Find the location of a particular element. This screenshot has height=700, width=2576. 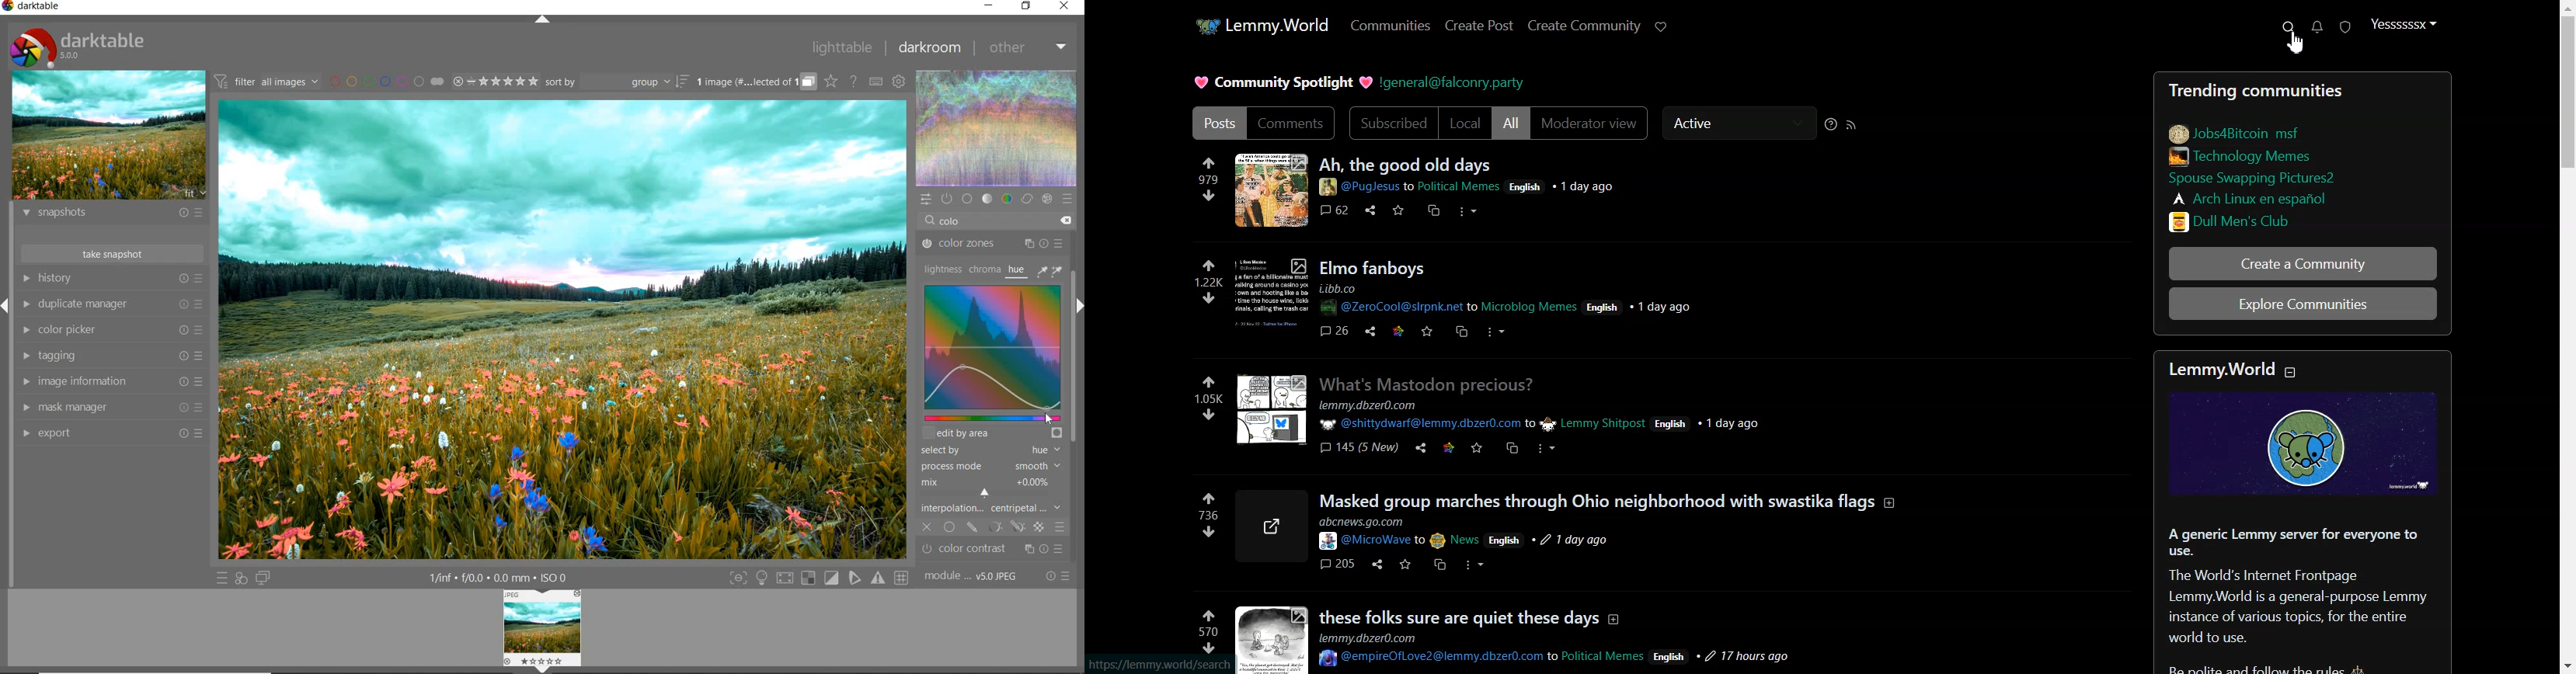

interpolation is located at coordinates (992, 509).